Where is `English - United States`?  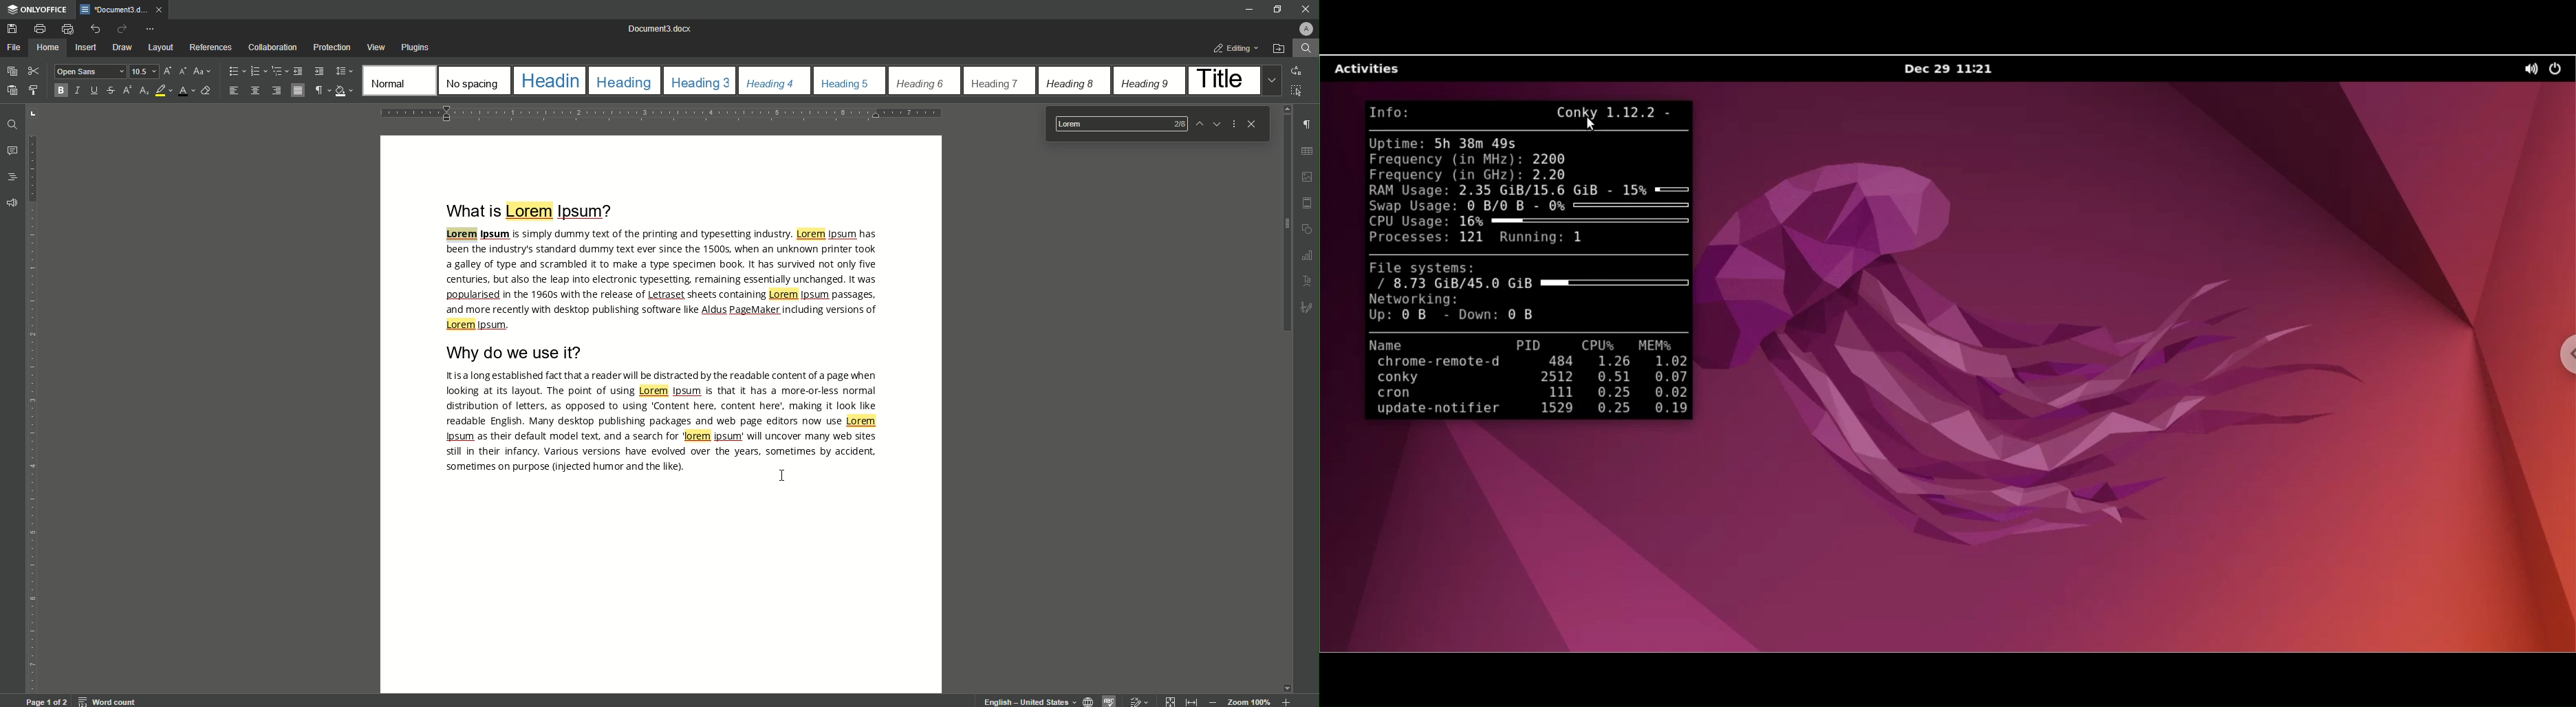 English - United States is located at coordinates (1028, 700).